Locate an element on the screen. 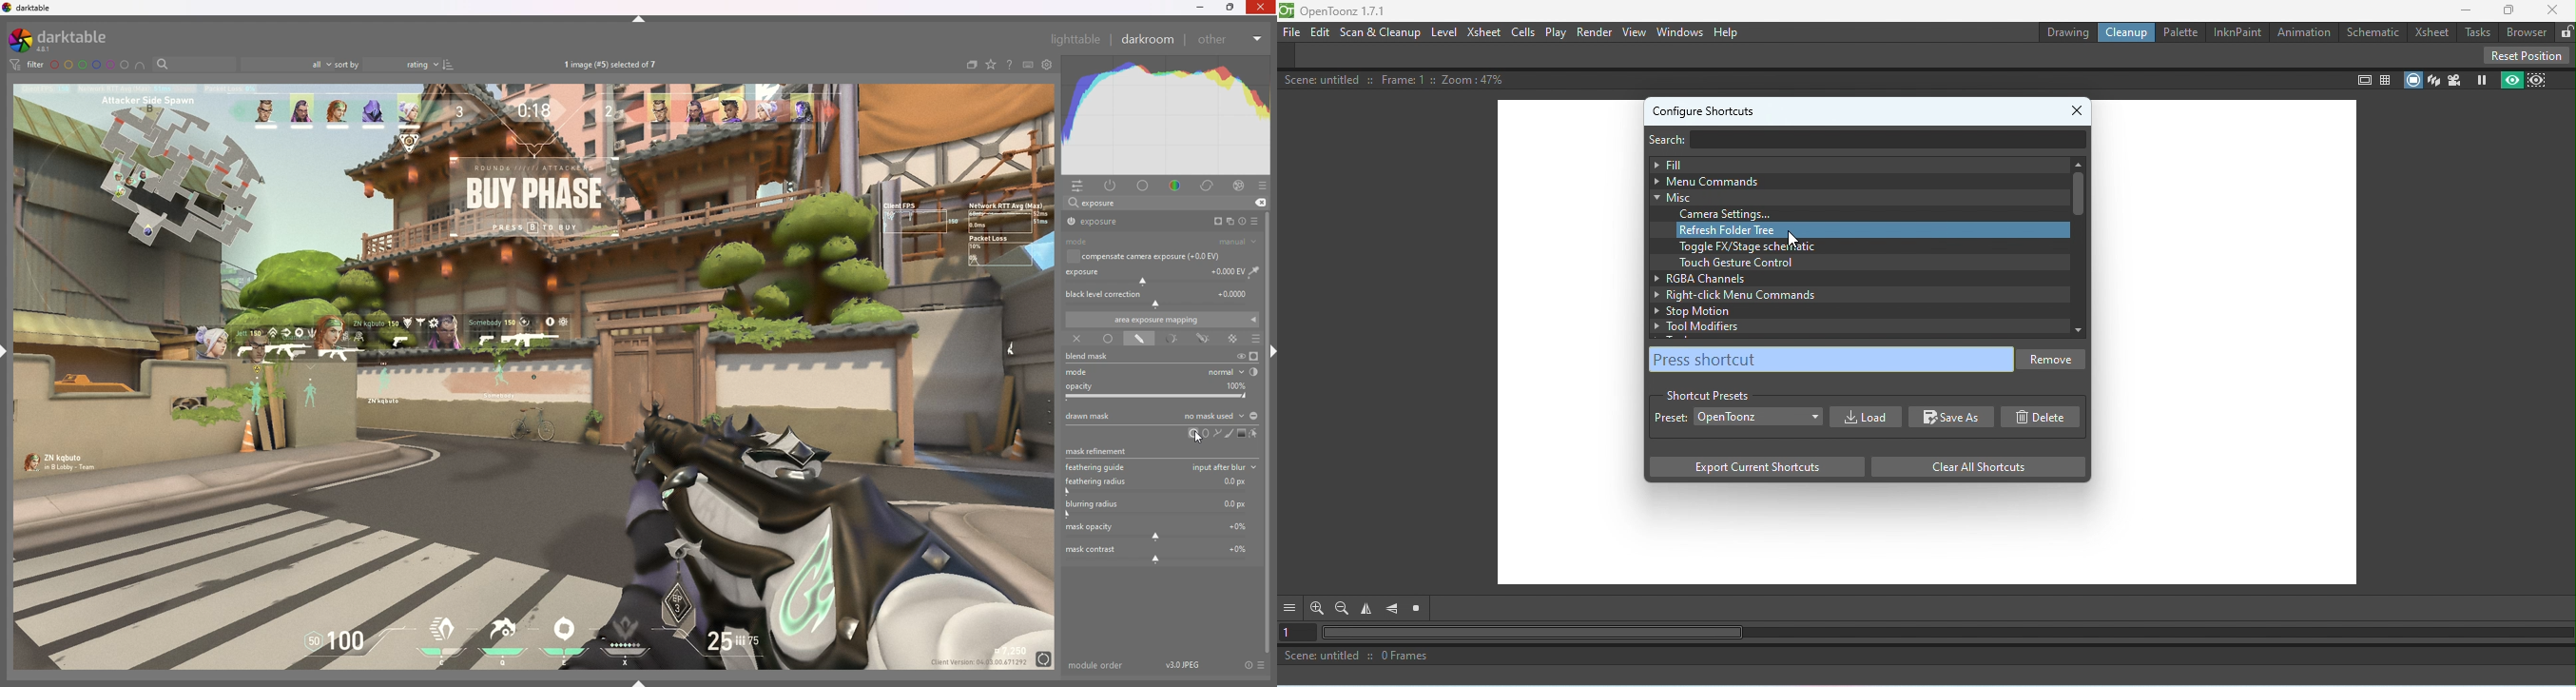 Image resolution: width=2576 pixels, height=700 pixels. Camera stand view is located at coordinates (2411, 78).